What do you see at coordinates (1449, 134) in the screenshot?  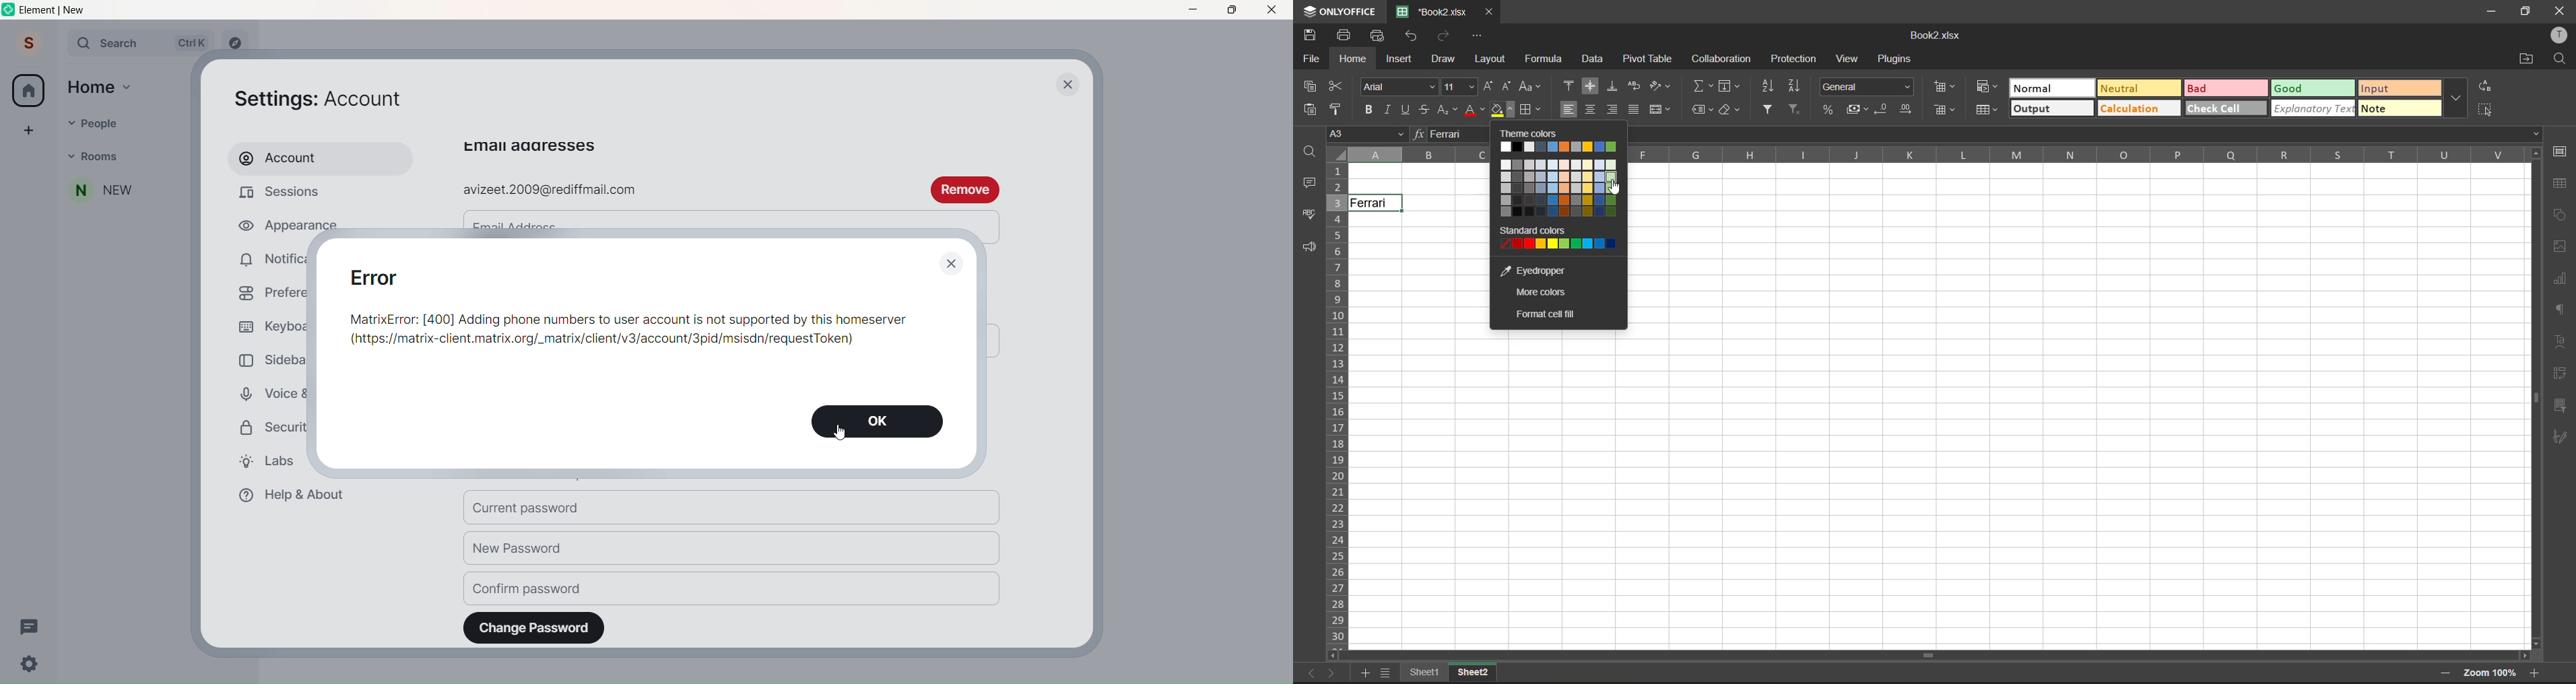 I see `formula bar` at bounding box center [1449, 134].